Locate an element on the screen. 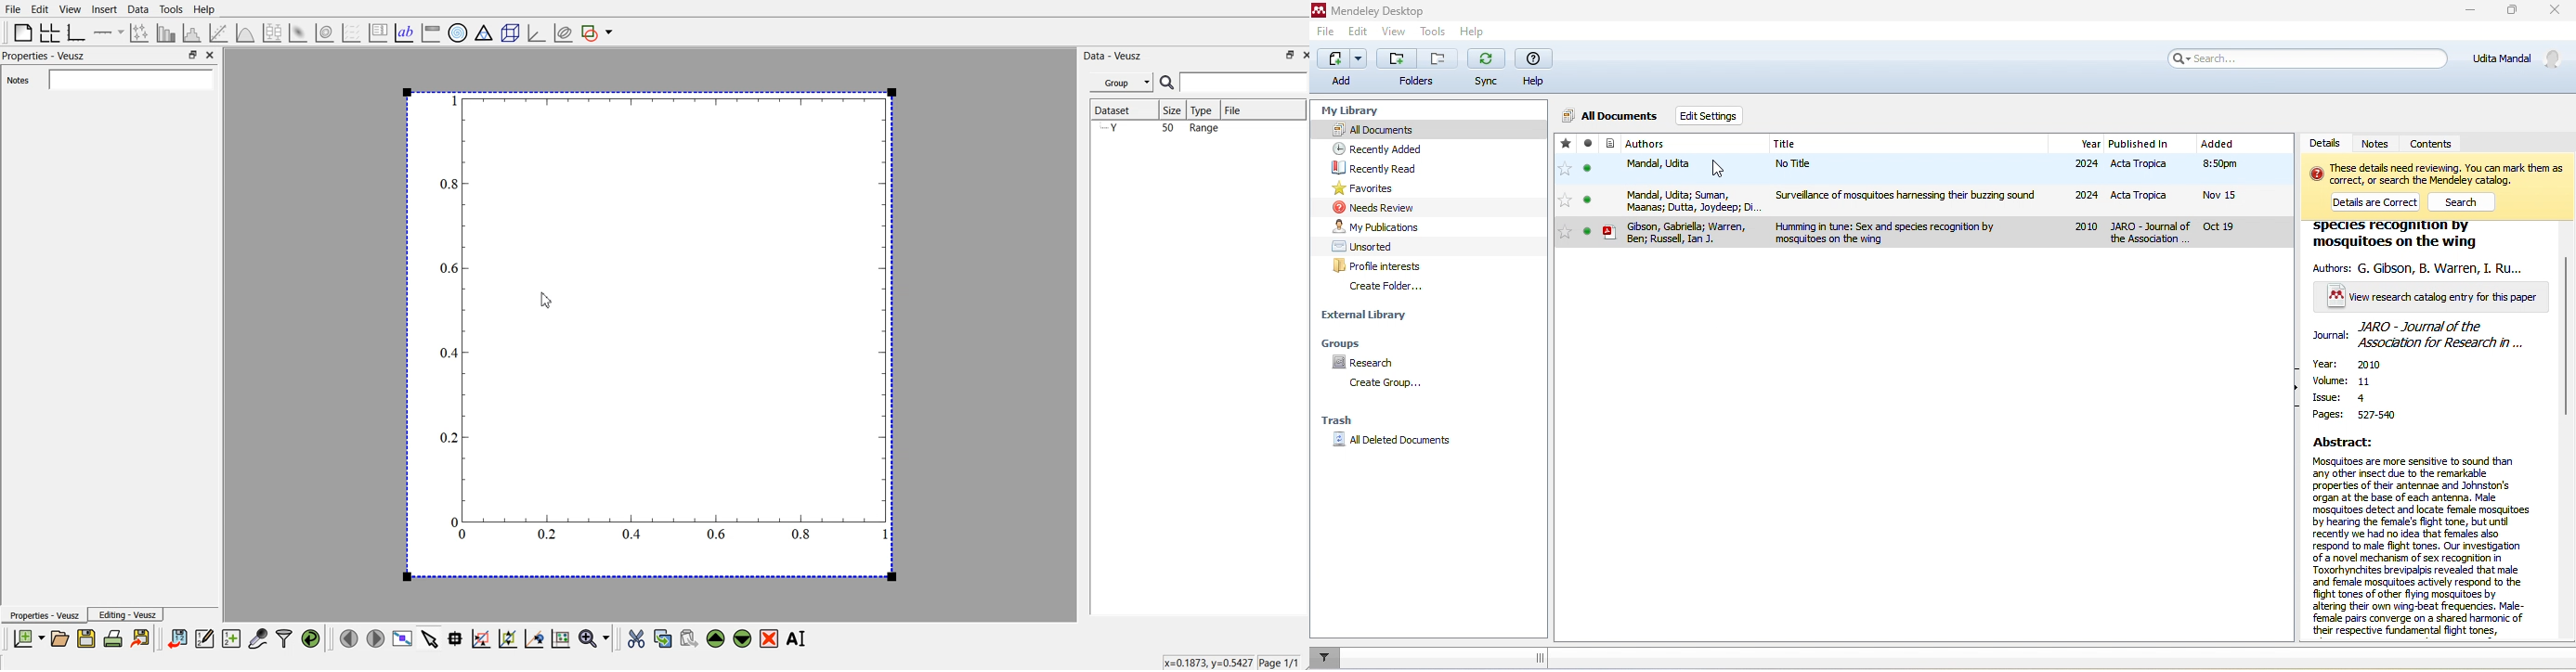 This screenshot has width=2576, height=672. year is located at coordinates (2080, 144).